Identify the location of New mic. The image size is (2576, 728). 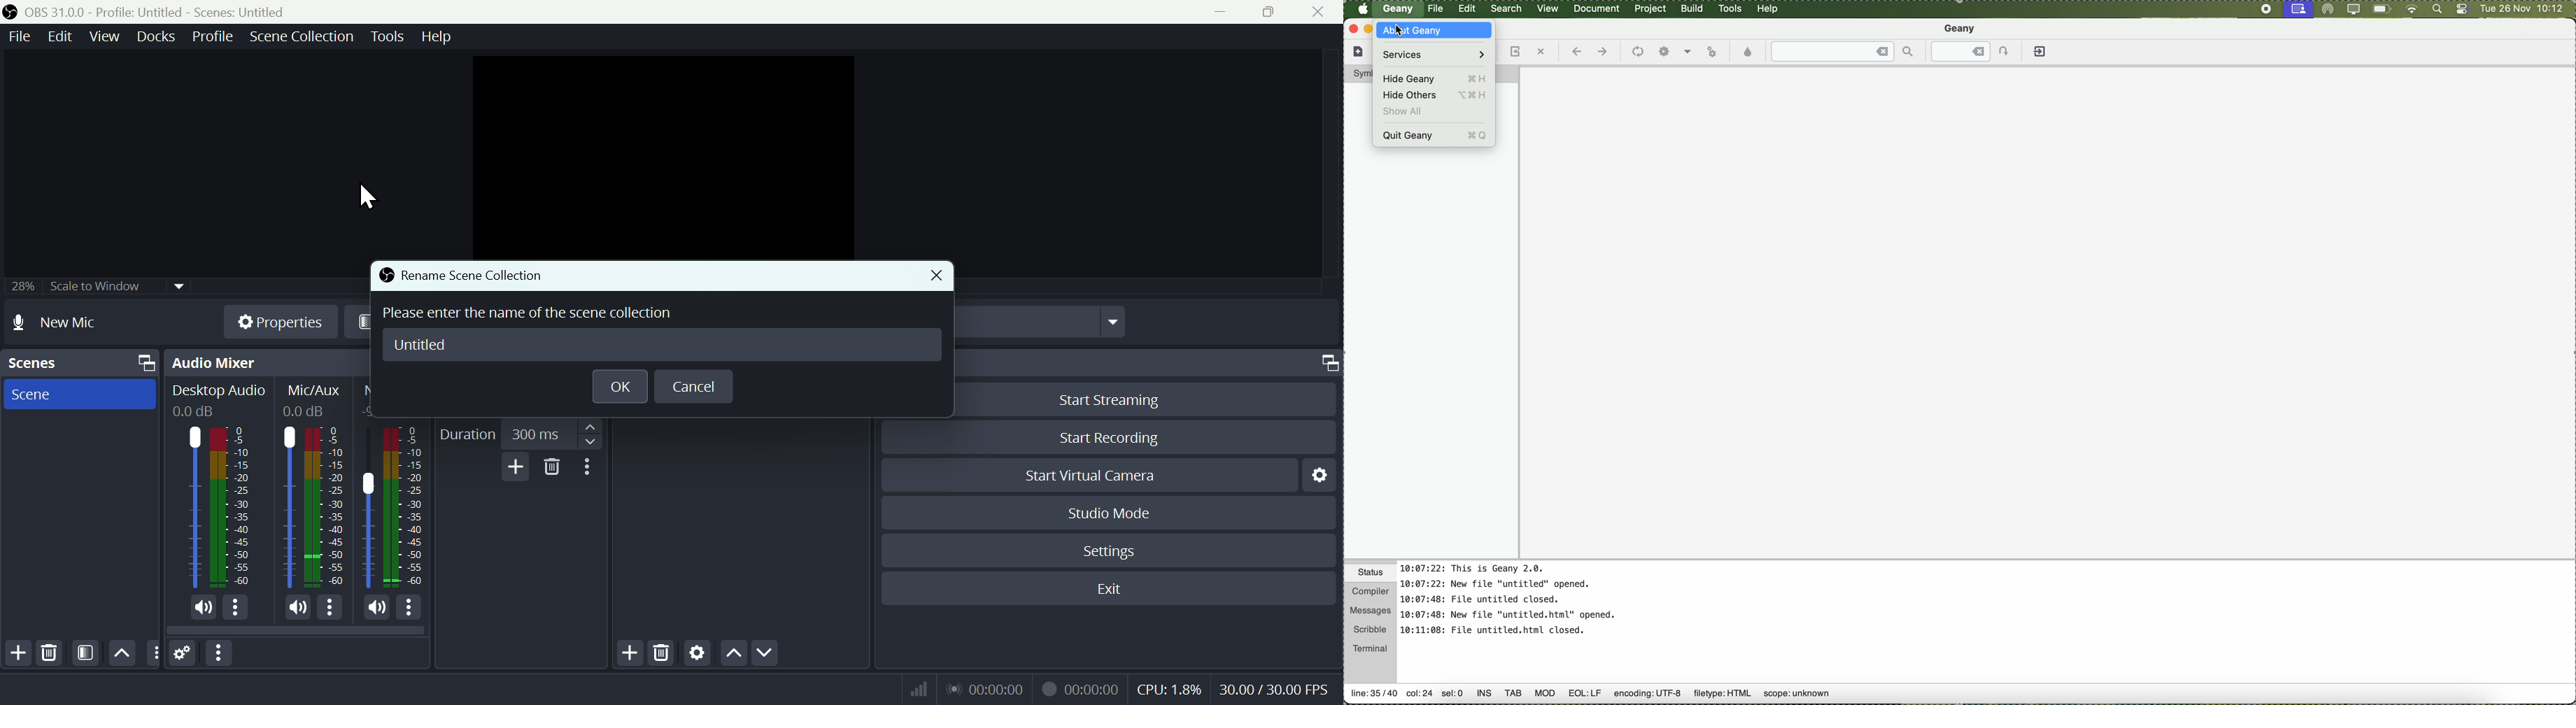
(72, 325).